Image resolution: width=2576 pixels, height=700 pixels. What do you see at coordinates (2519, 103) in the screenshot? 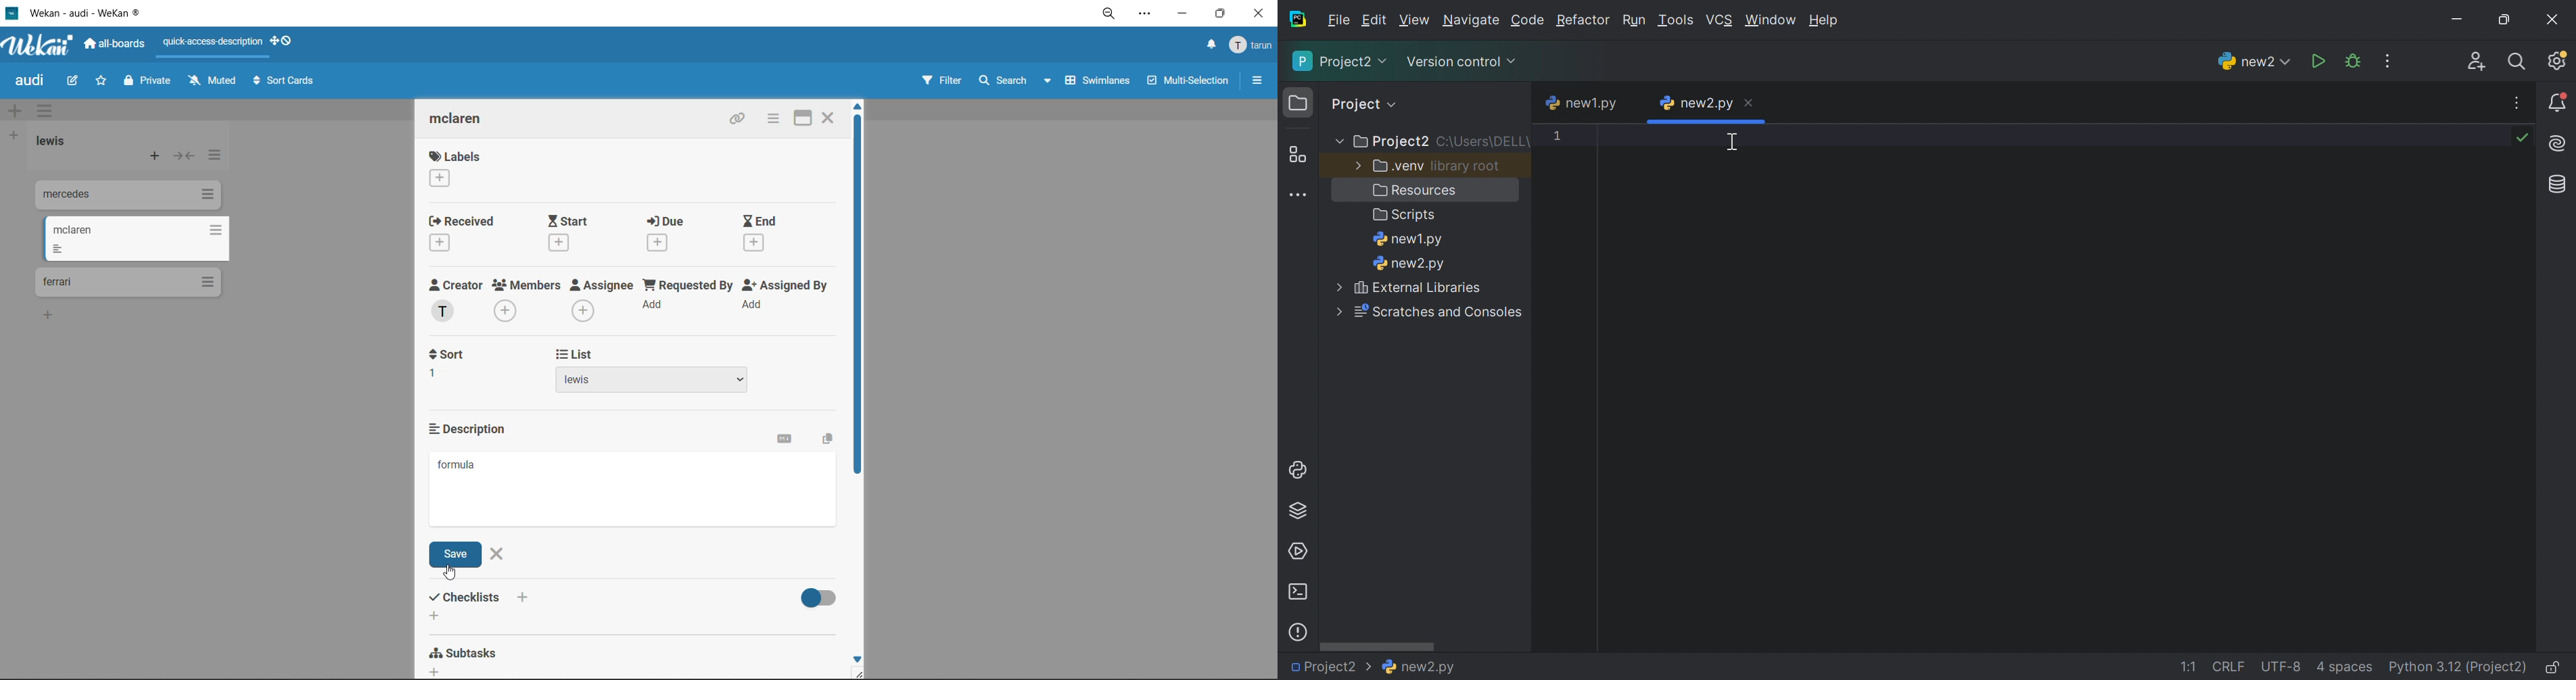
I see `More actions` at bounding box center [2519, 103].